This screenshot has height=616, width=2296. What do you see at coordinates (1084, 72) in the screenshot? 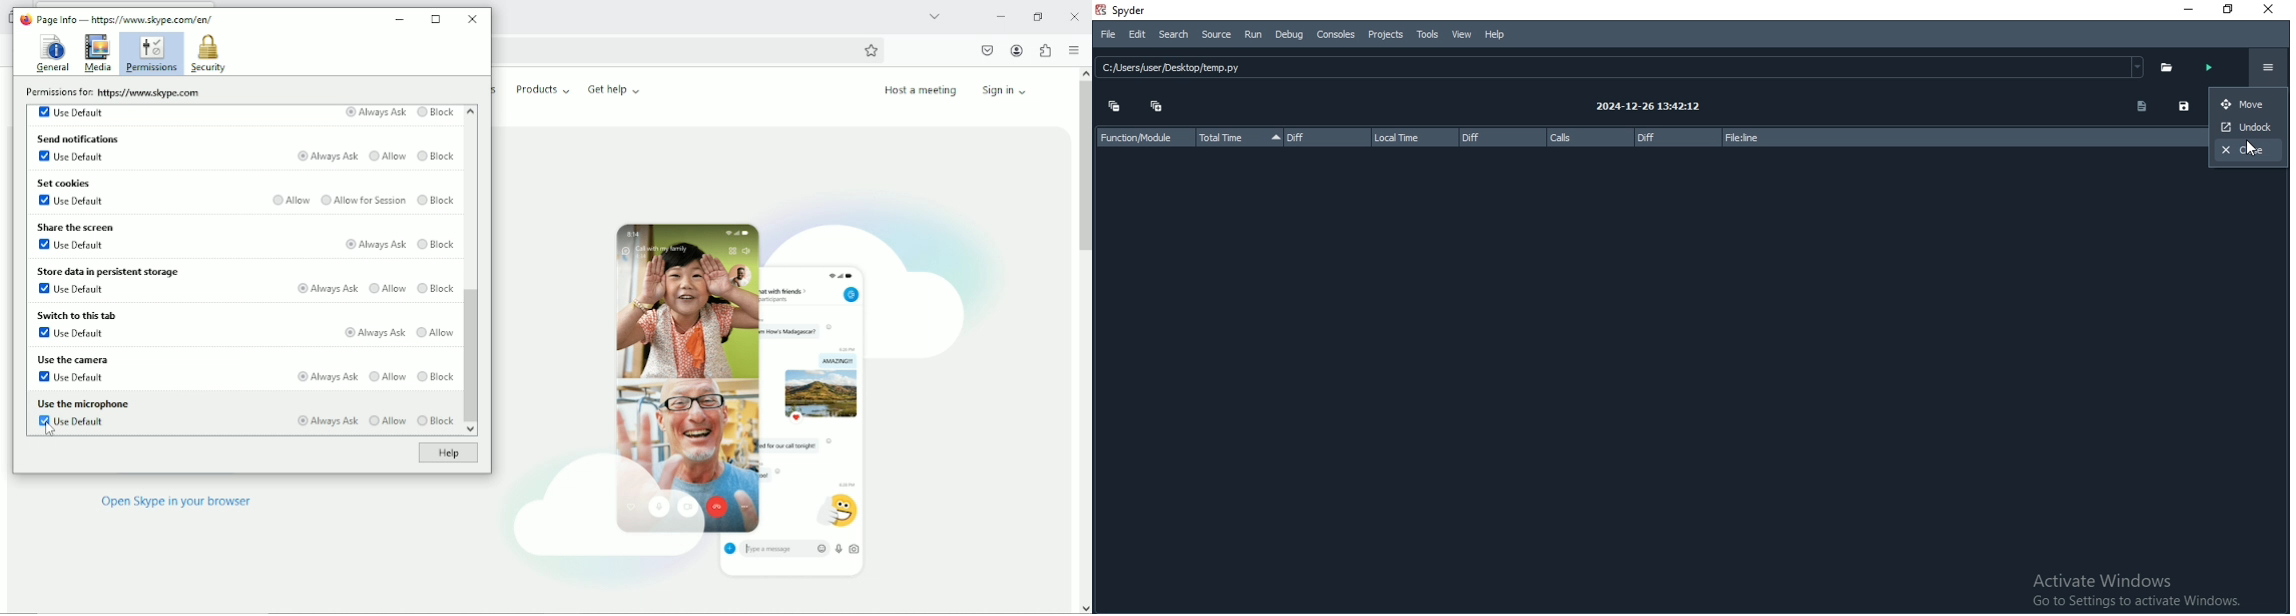
I see `scroll up` at bounding box center [1084, 72].